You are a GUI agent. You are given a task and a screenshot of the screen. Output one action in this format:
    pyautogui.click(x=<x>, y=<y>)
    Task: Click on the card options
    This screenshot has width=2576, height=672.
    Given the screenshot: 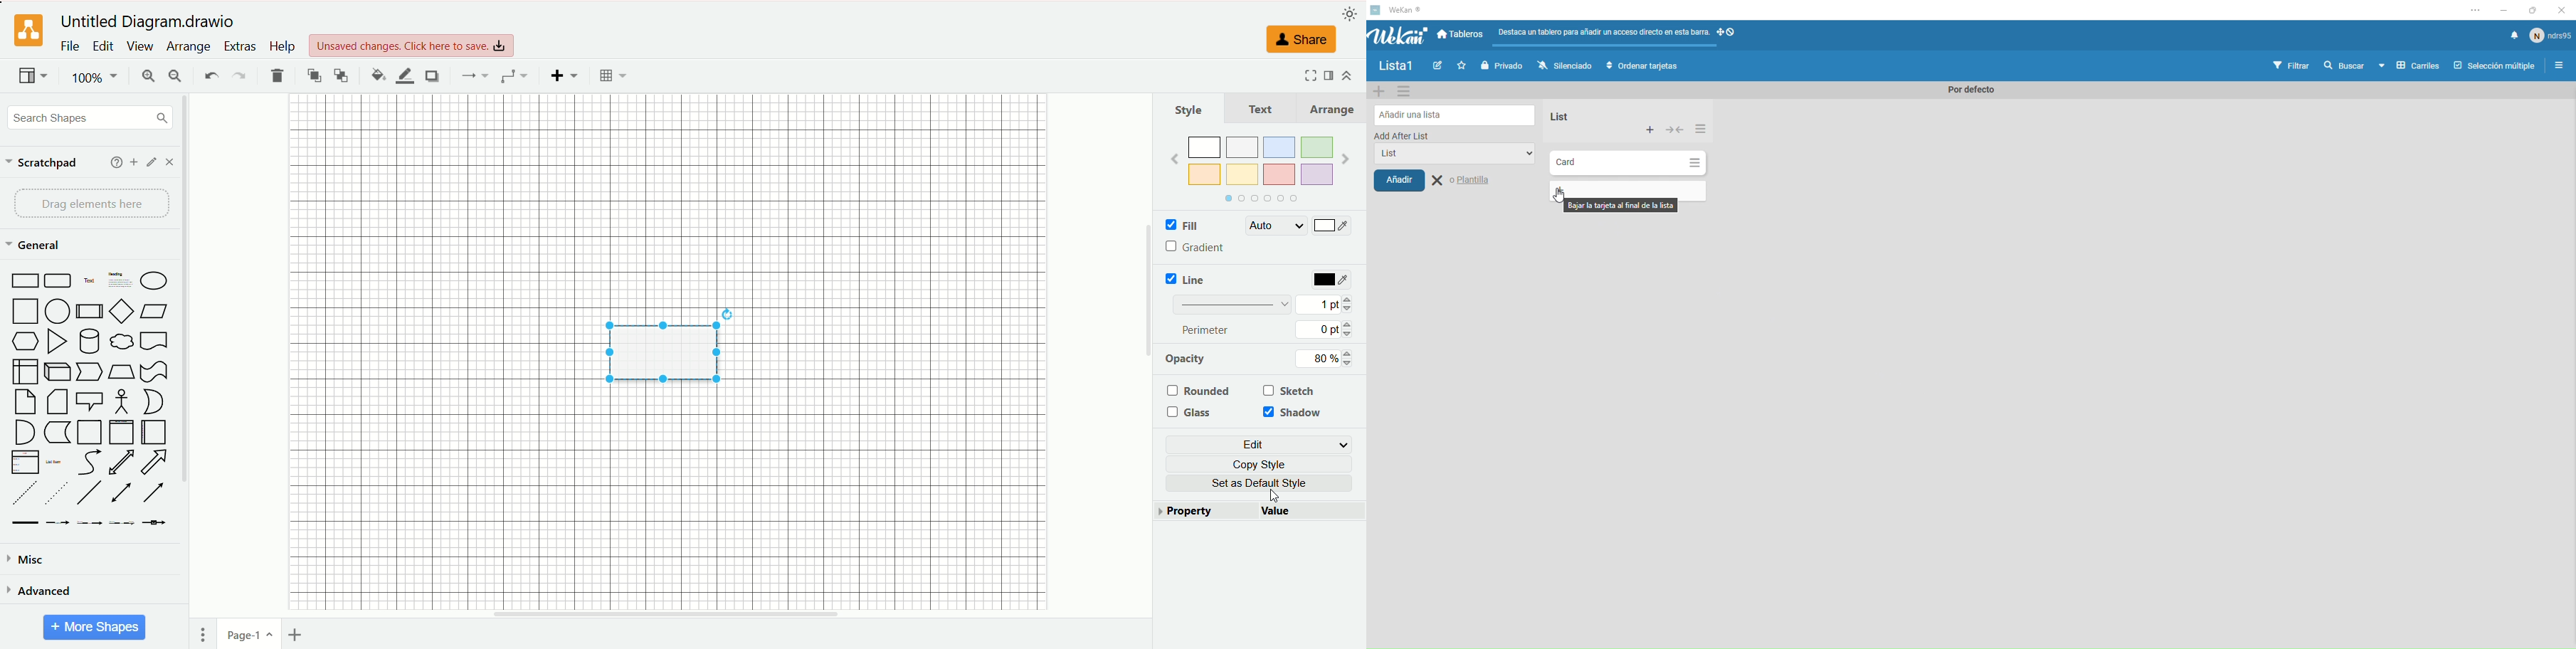 What is the action you would take?
    pyautogui.click(x=1695, y=163)
    